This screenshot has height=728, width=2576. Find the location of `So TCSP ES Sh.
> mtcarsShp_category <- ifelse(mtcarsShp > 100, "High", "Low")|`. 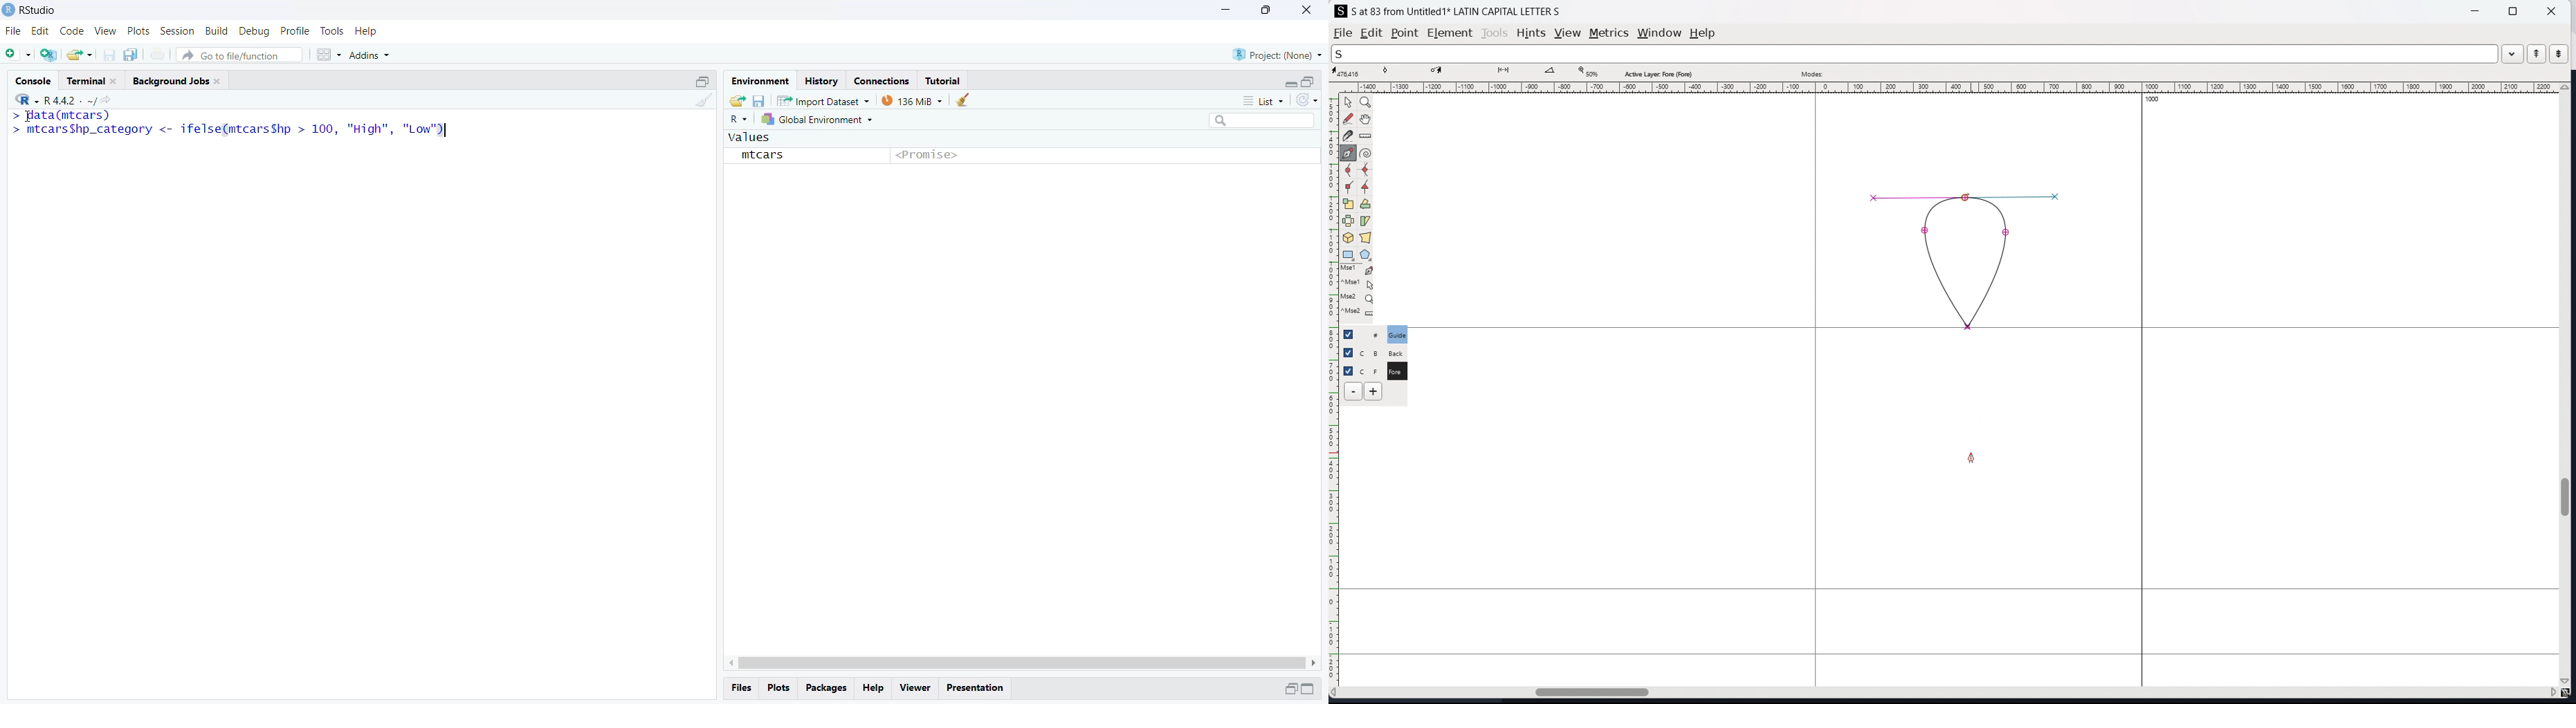

So TCSP ES Sh.
> mtcarsShp_category <- ifelse(mtcarsShp > 100, "High", "Low")| is located at coordinates (248, 127).